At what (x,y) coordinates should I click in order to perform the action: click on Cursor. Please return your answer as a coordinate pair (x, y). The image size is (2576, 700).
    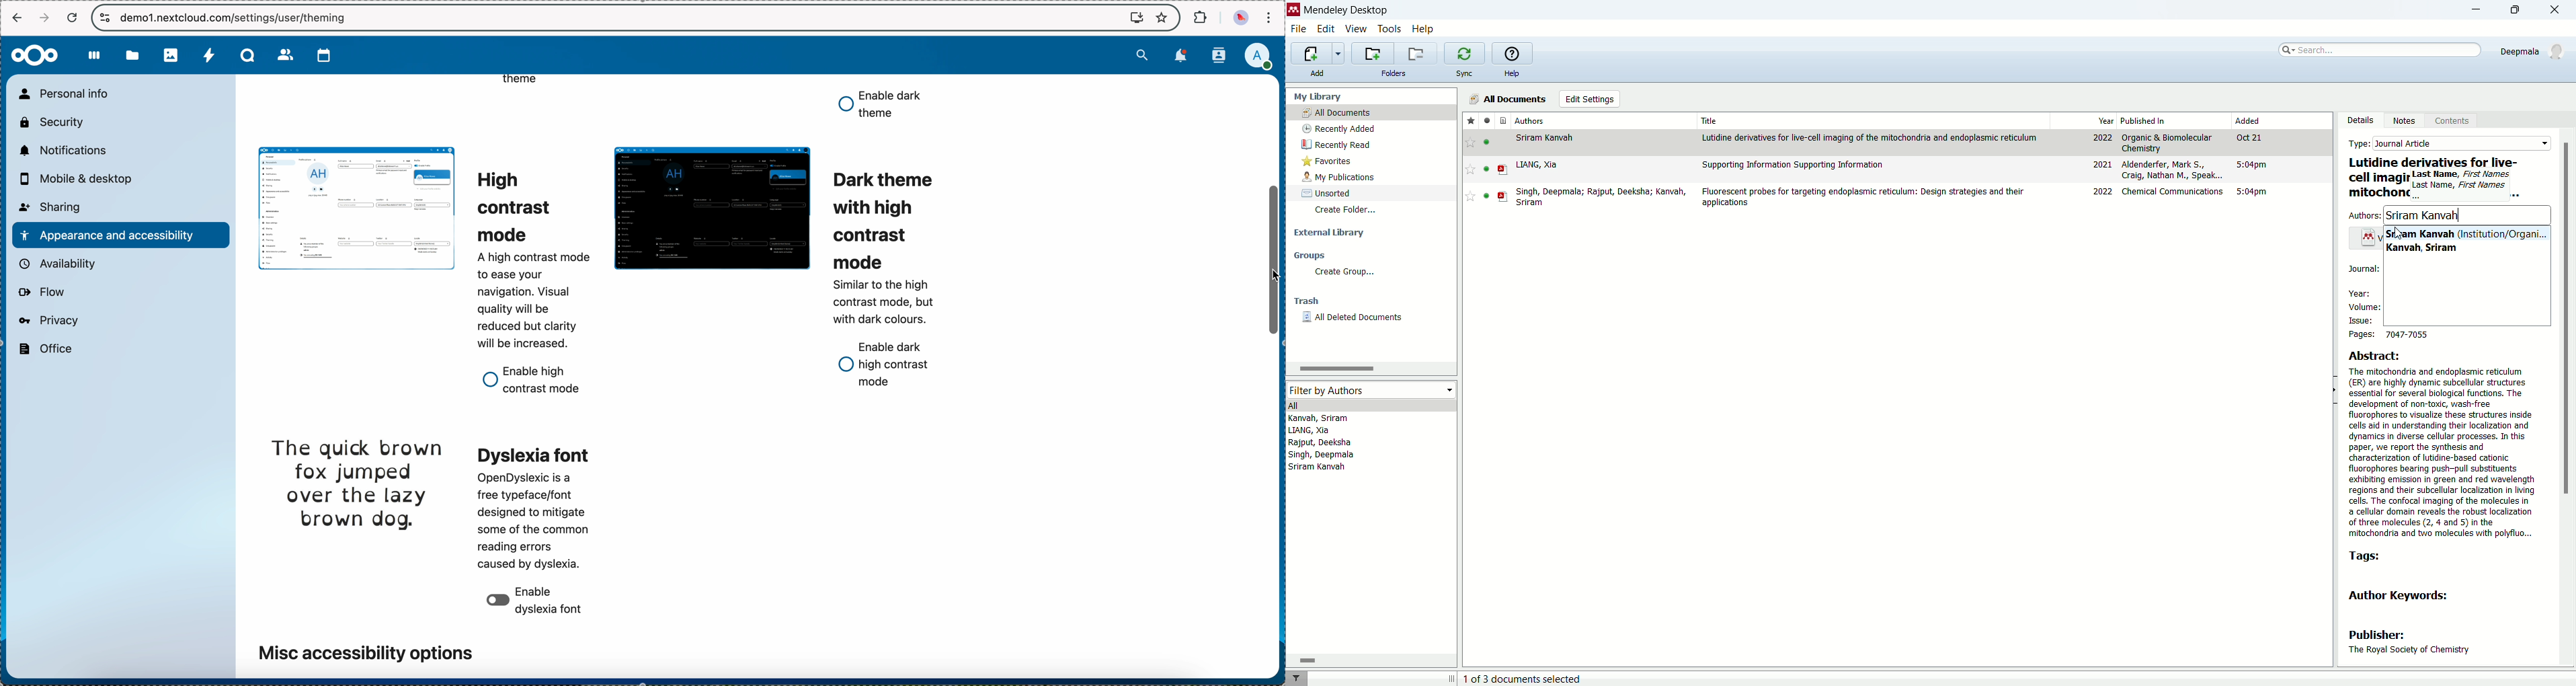
    Looking at the image, I should click on (2401, 233).